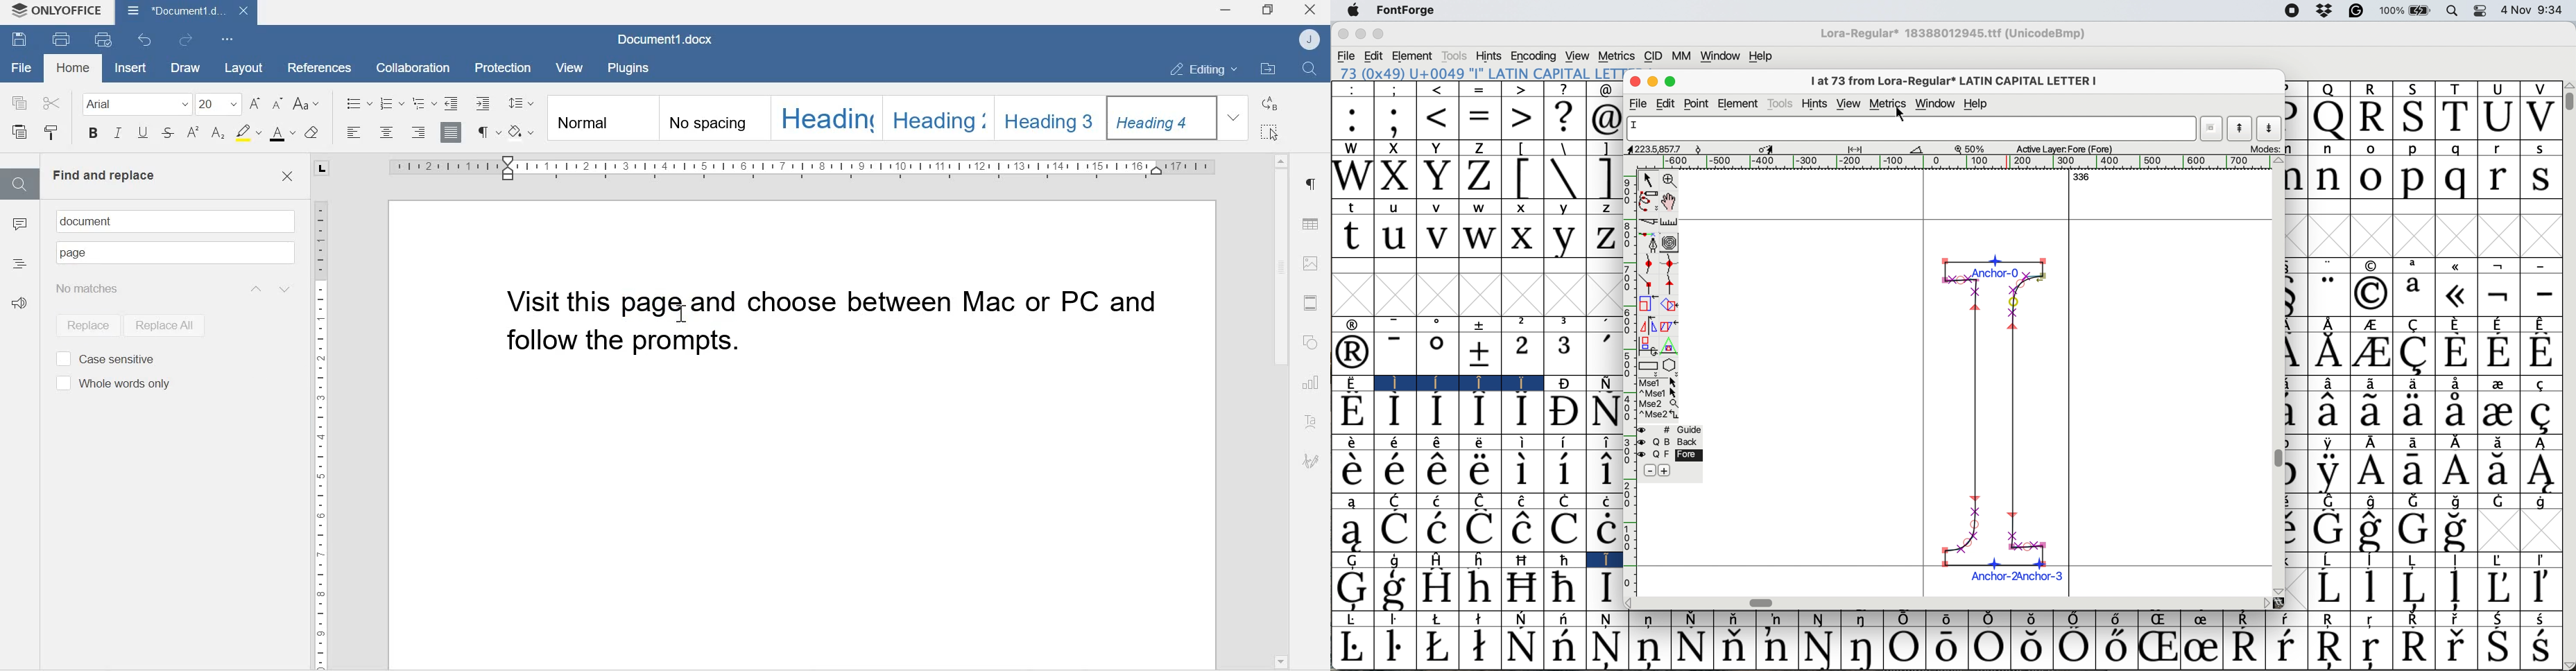  Describe the element at coordinates (2279, 589) in the screenshot. I see `` at that location.